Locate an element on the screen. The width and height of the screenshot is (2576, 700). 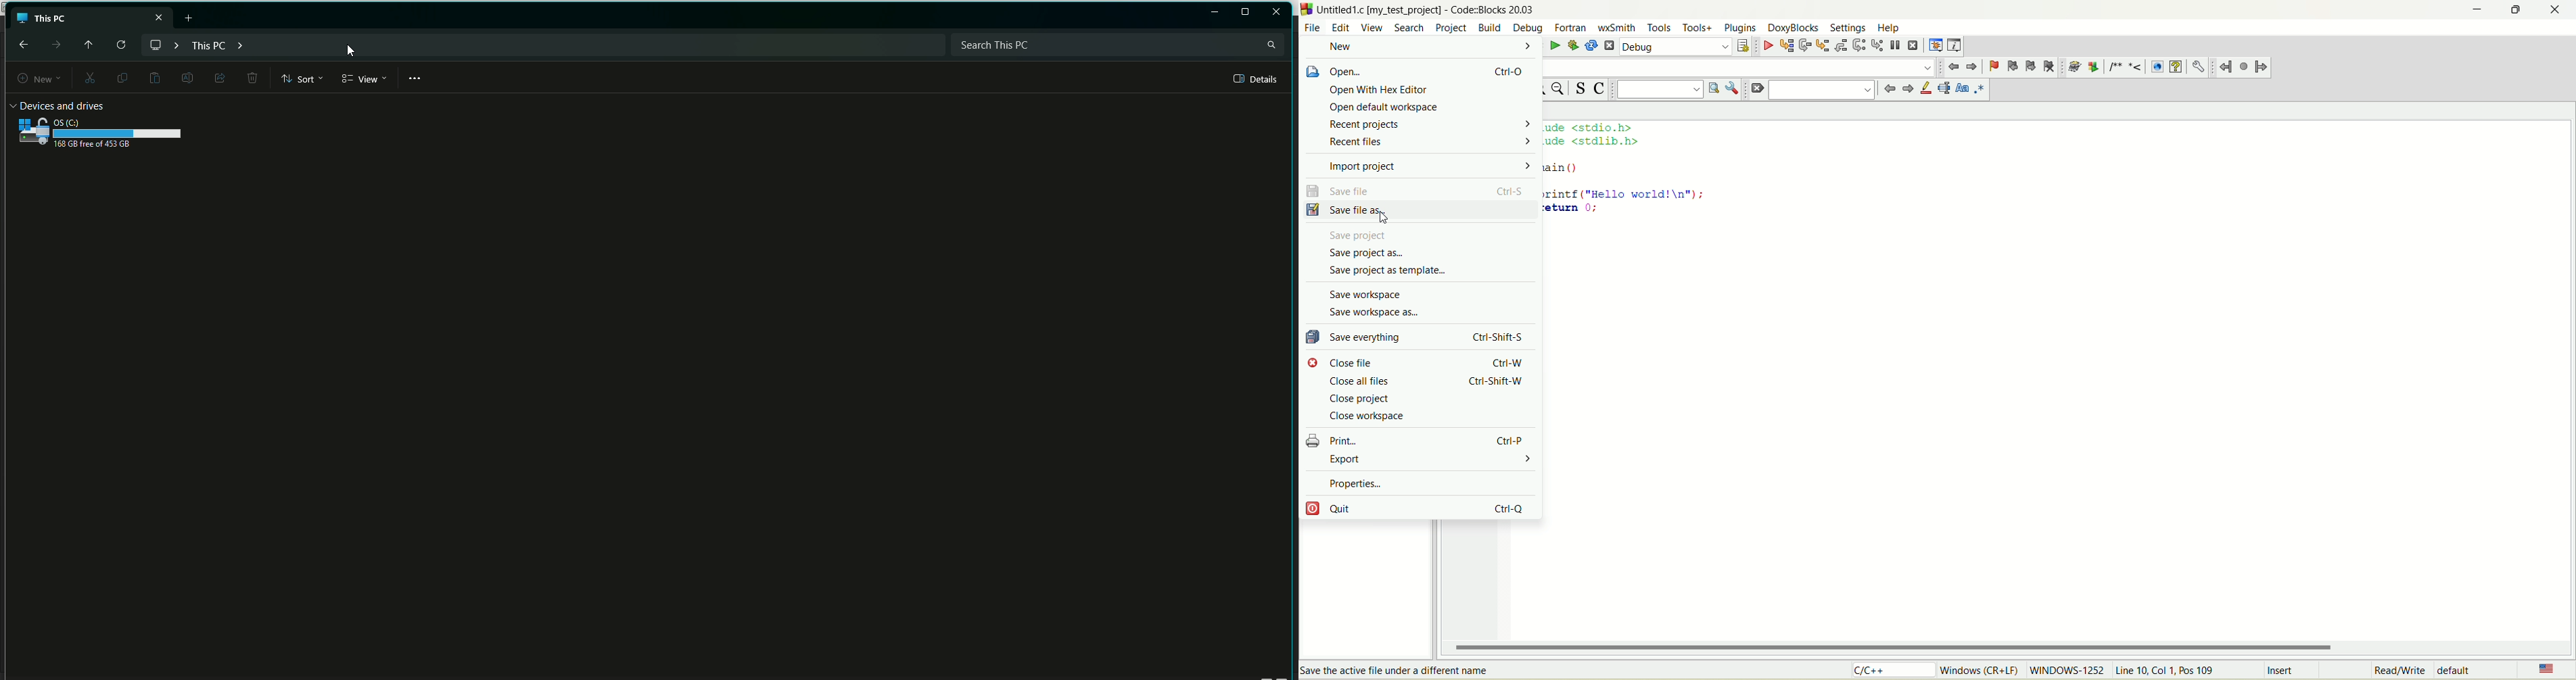
save workspace is located at coordinates (1364, 293).